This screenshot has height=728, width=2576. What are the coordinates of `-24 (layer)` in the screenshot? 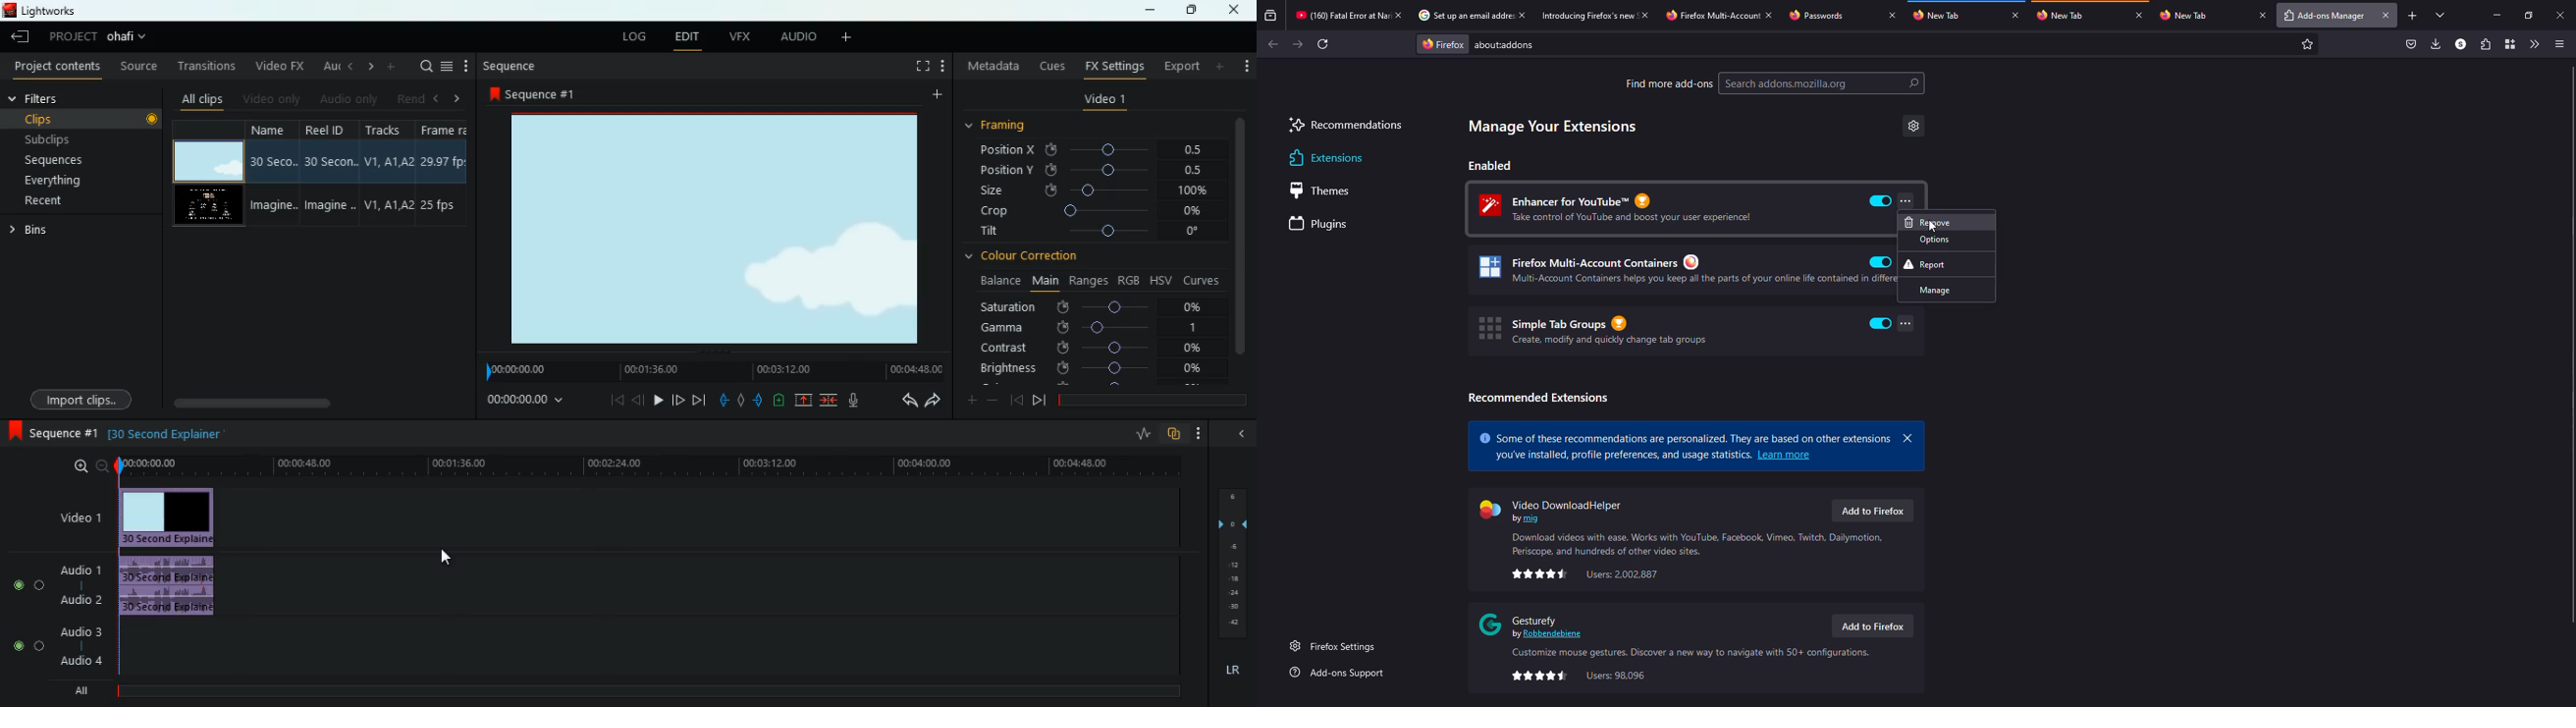 It's located at (1229, 593).